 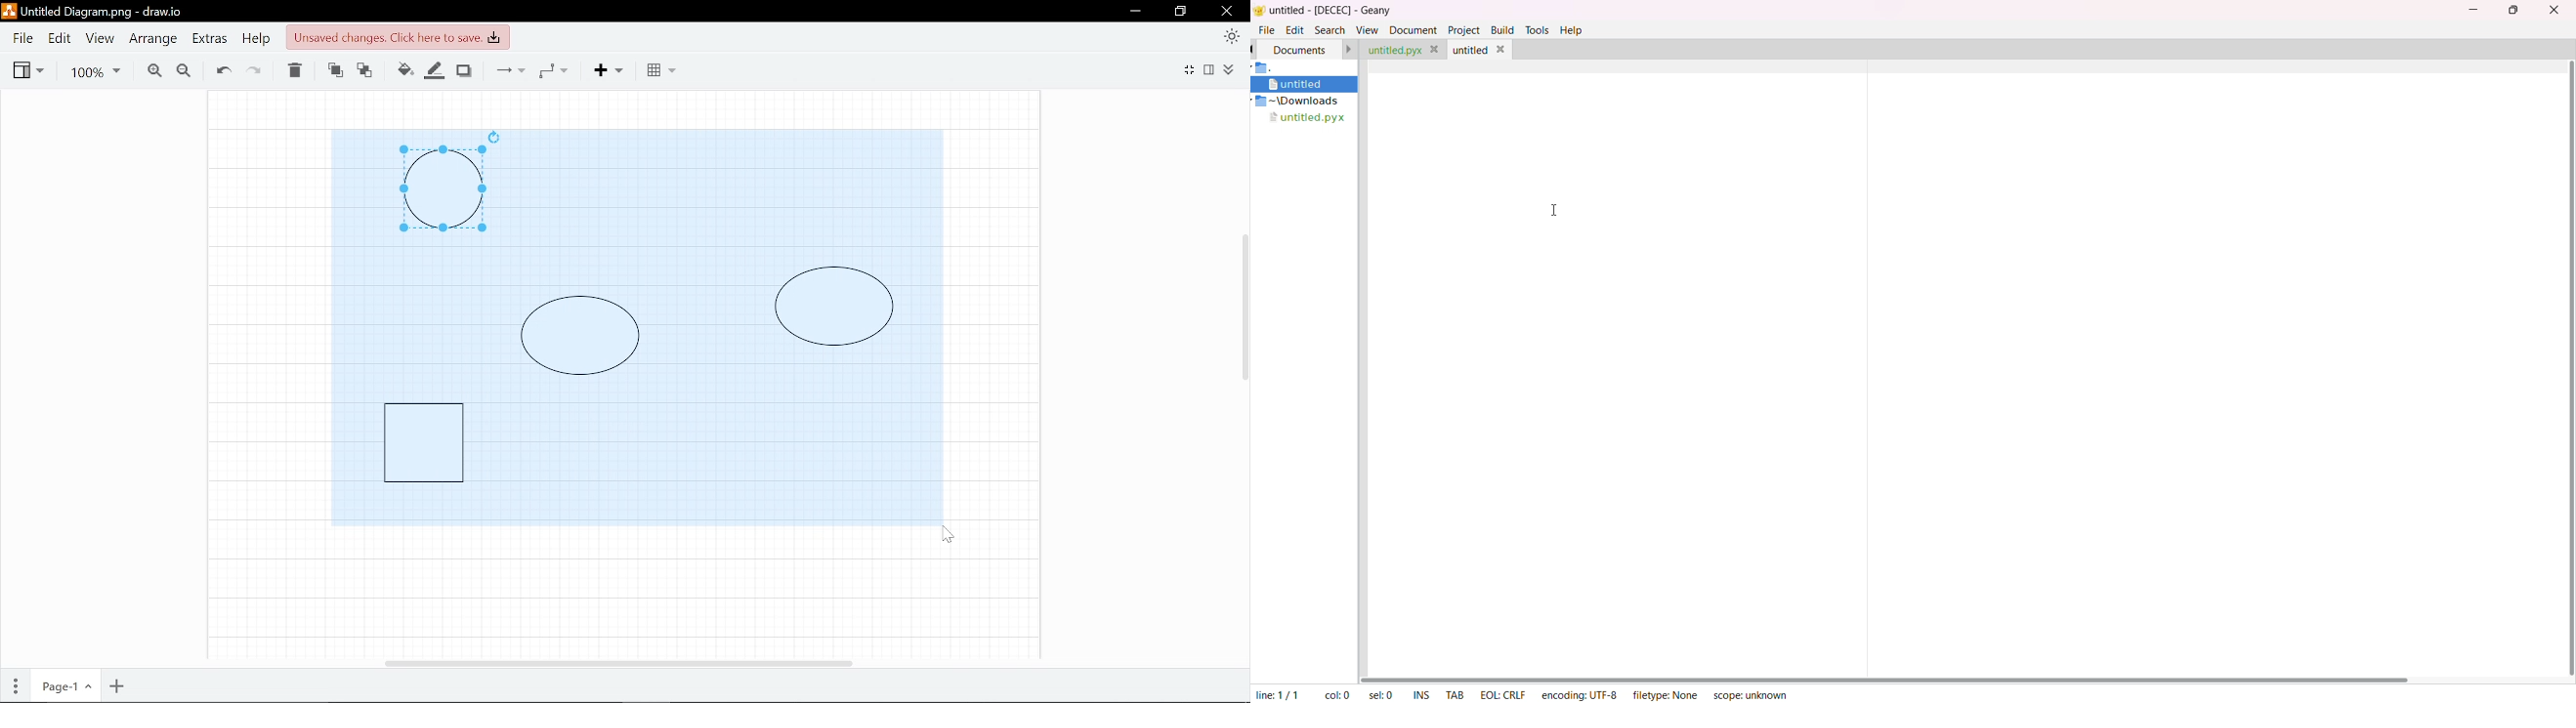 What do you see at coordinates (96, 13) in the screenshot?
I see `Currently opened file in draw.io` at bounding box center [96, 13].